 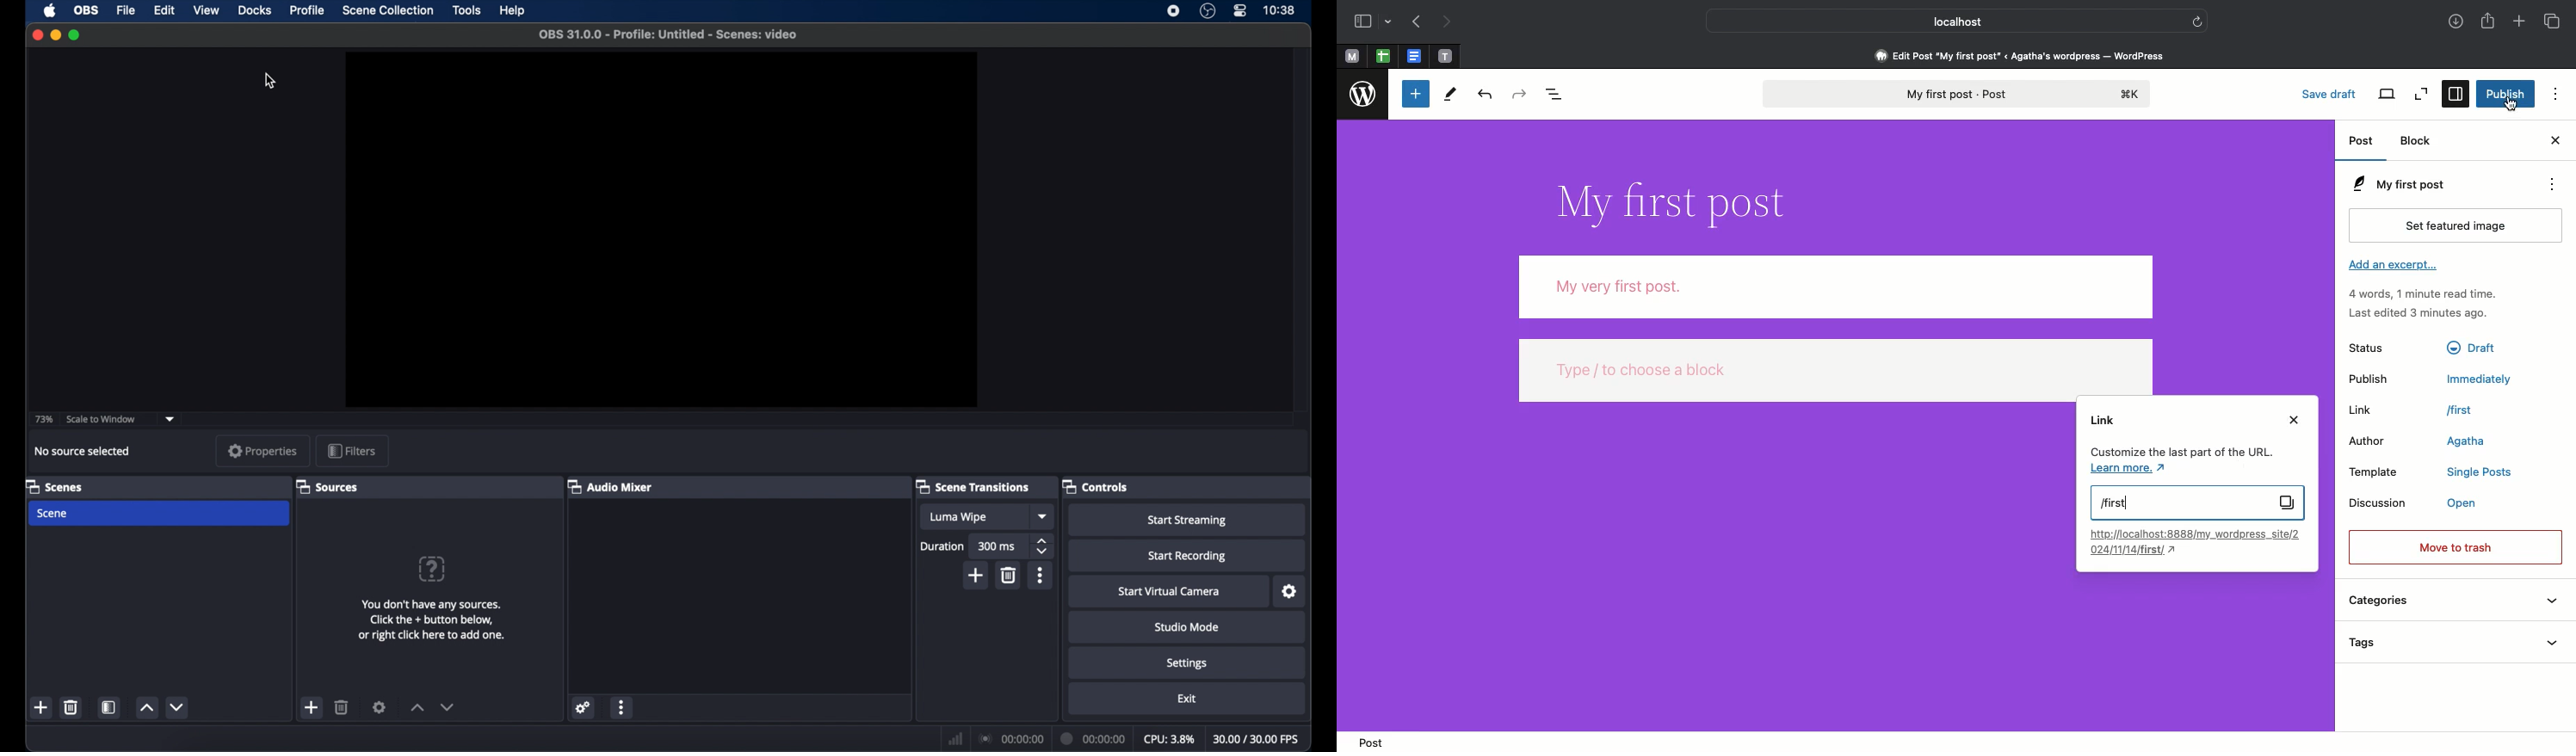 What do you see at coordinates (1414, 57) in the screenshot?
I see `pinned tabs` at bounding box center [1414, 57].